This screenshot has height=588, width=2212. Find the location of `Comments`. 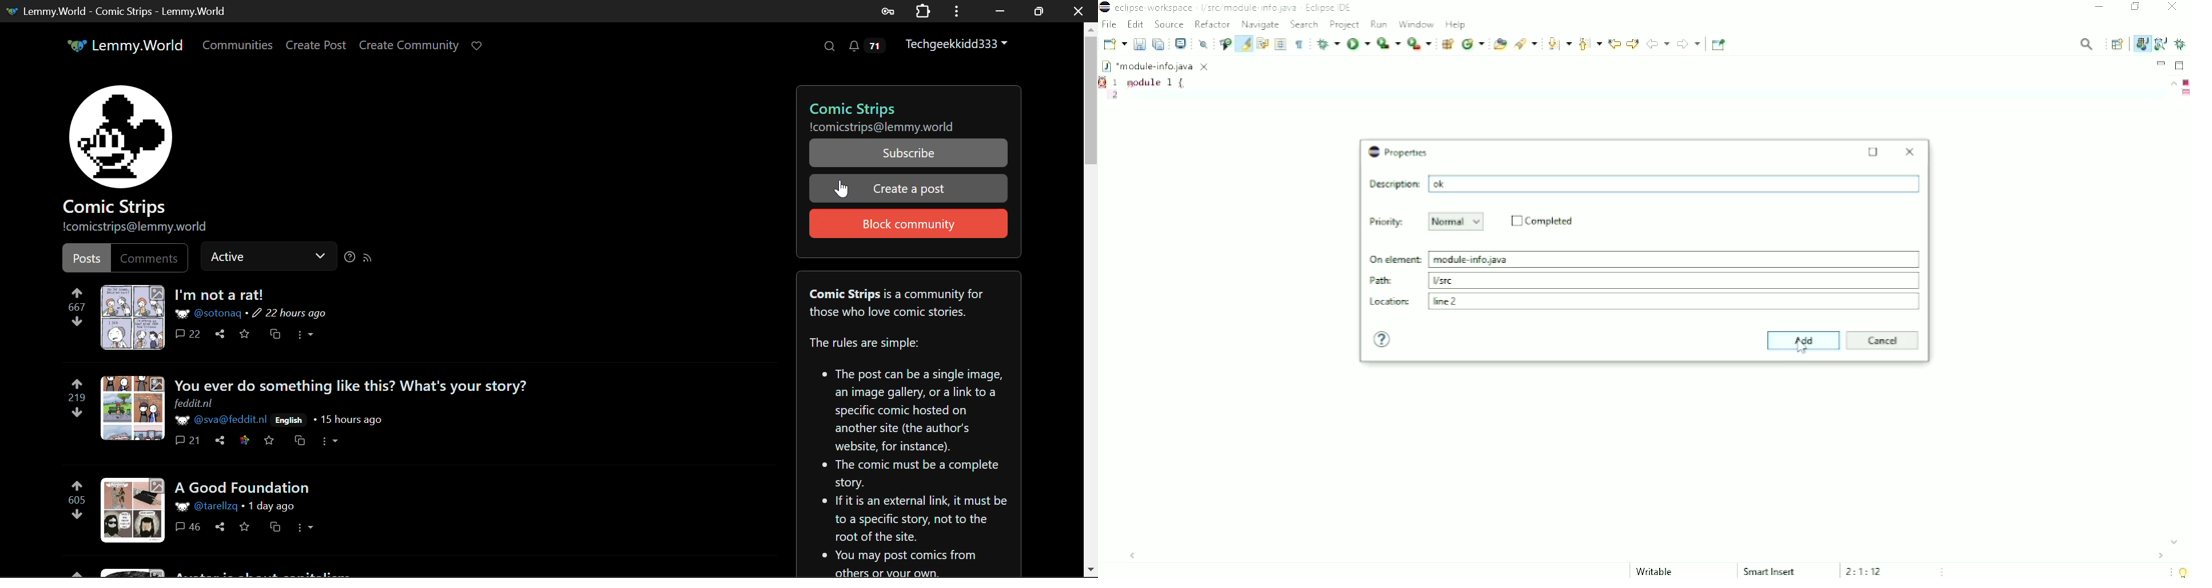

Comments is located at coordinates (188, 334).